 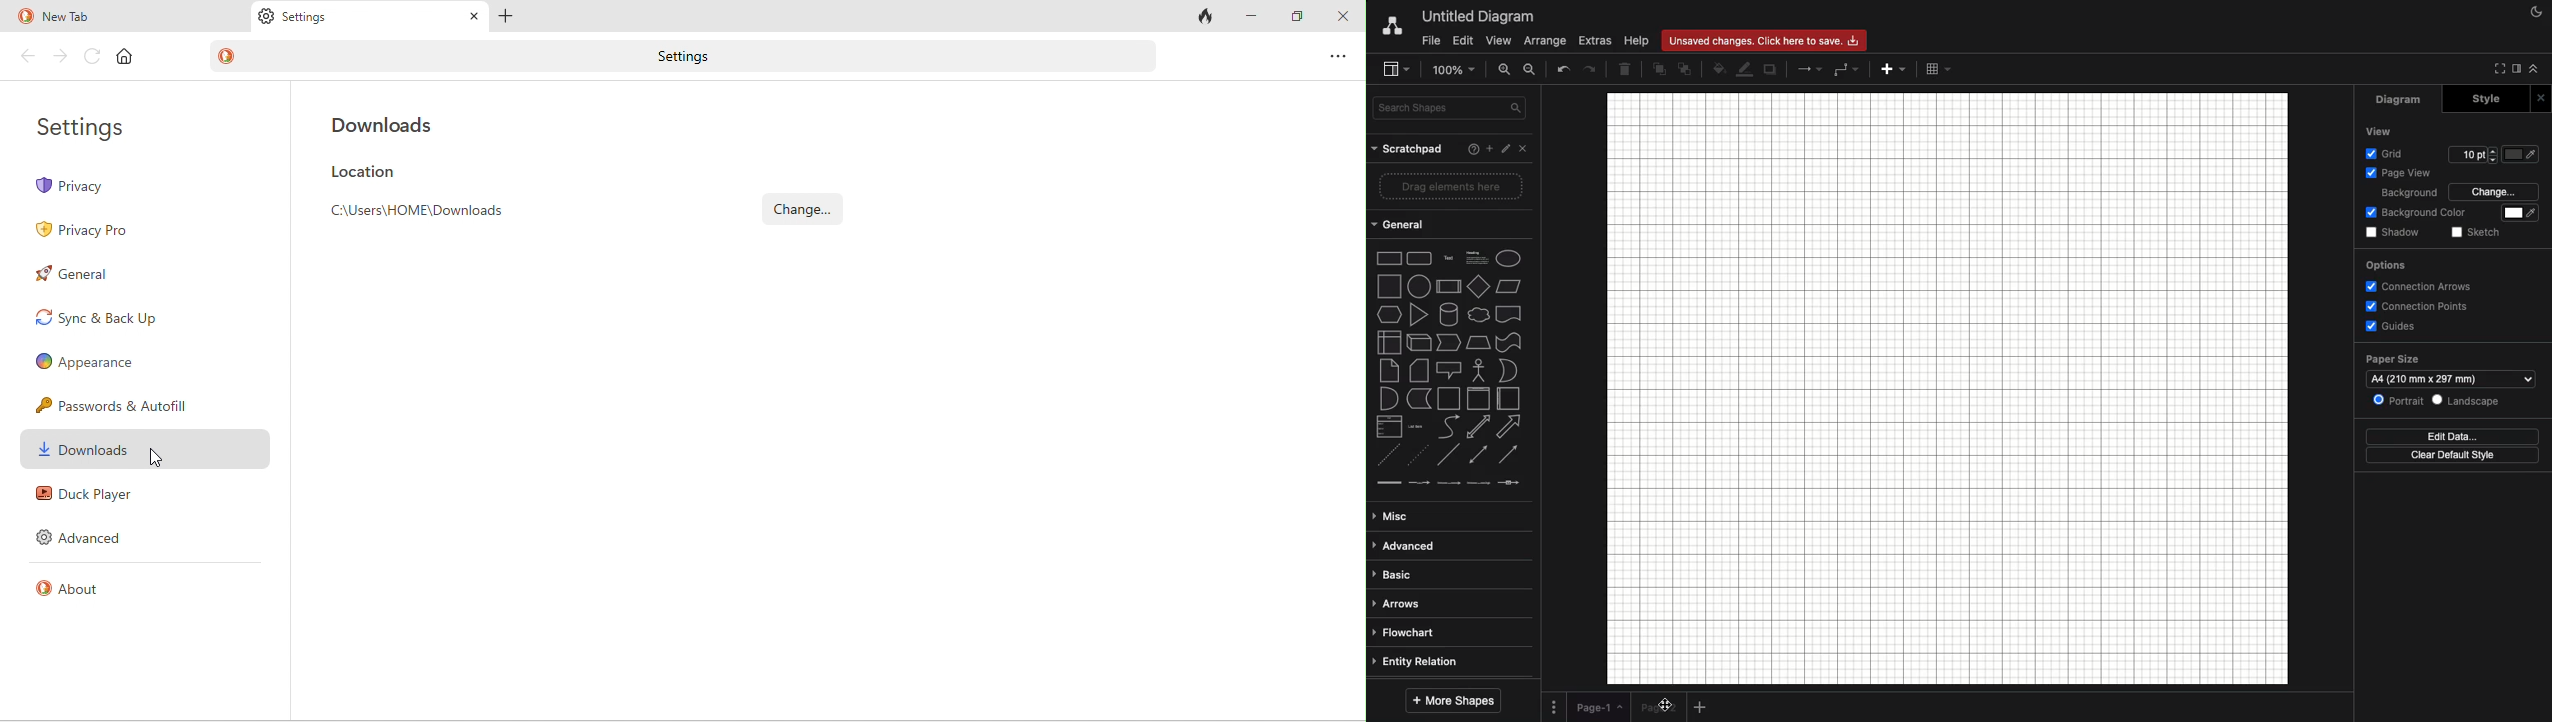 I want to click on passwords and autofill, so click(x=127, y=408).